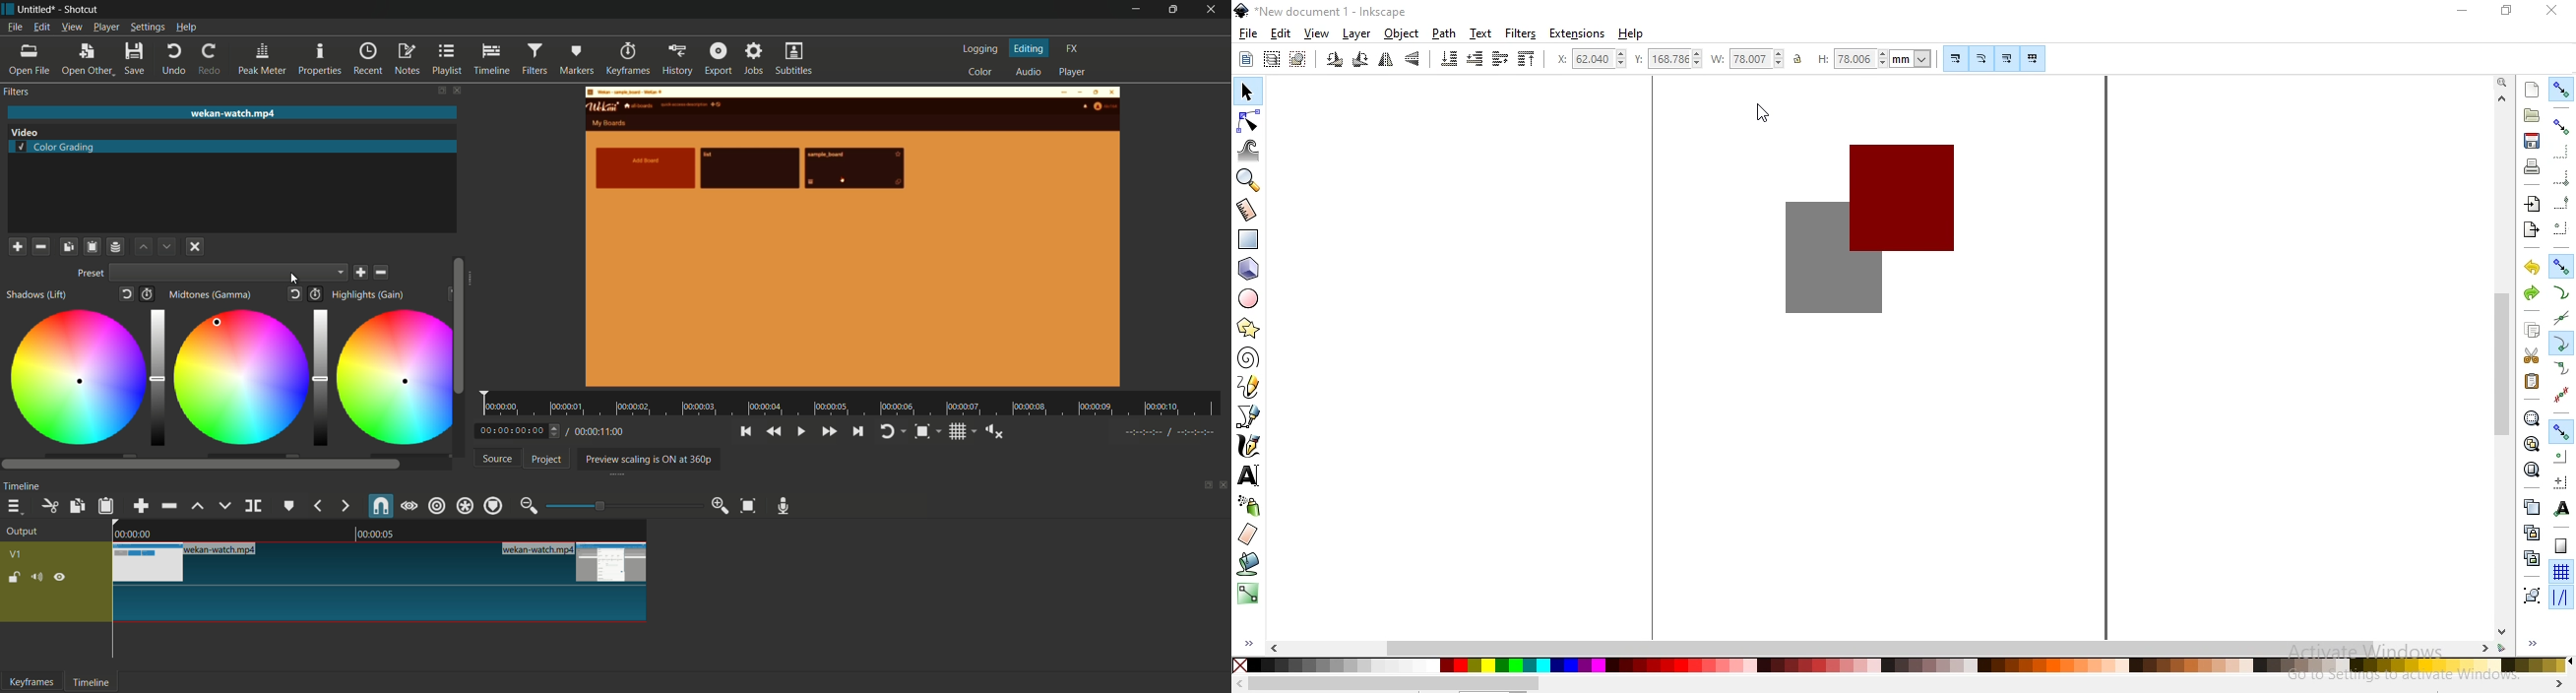 The image size is (2576, 700). I want to click on paste filters, so click(92, 248).